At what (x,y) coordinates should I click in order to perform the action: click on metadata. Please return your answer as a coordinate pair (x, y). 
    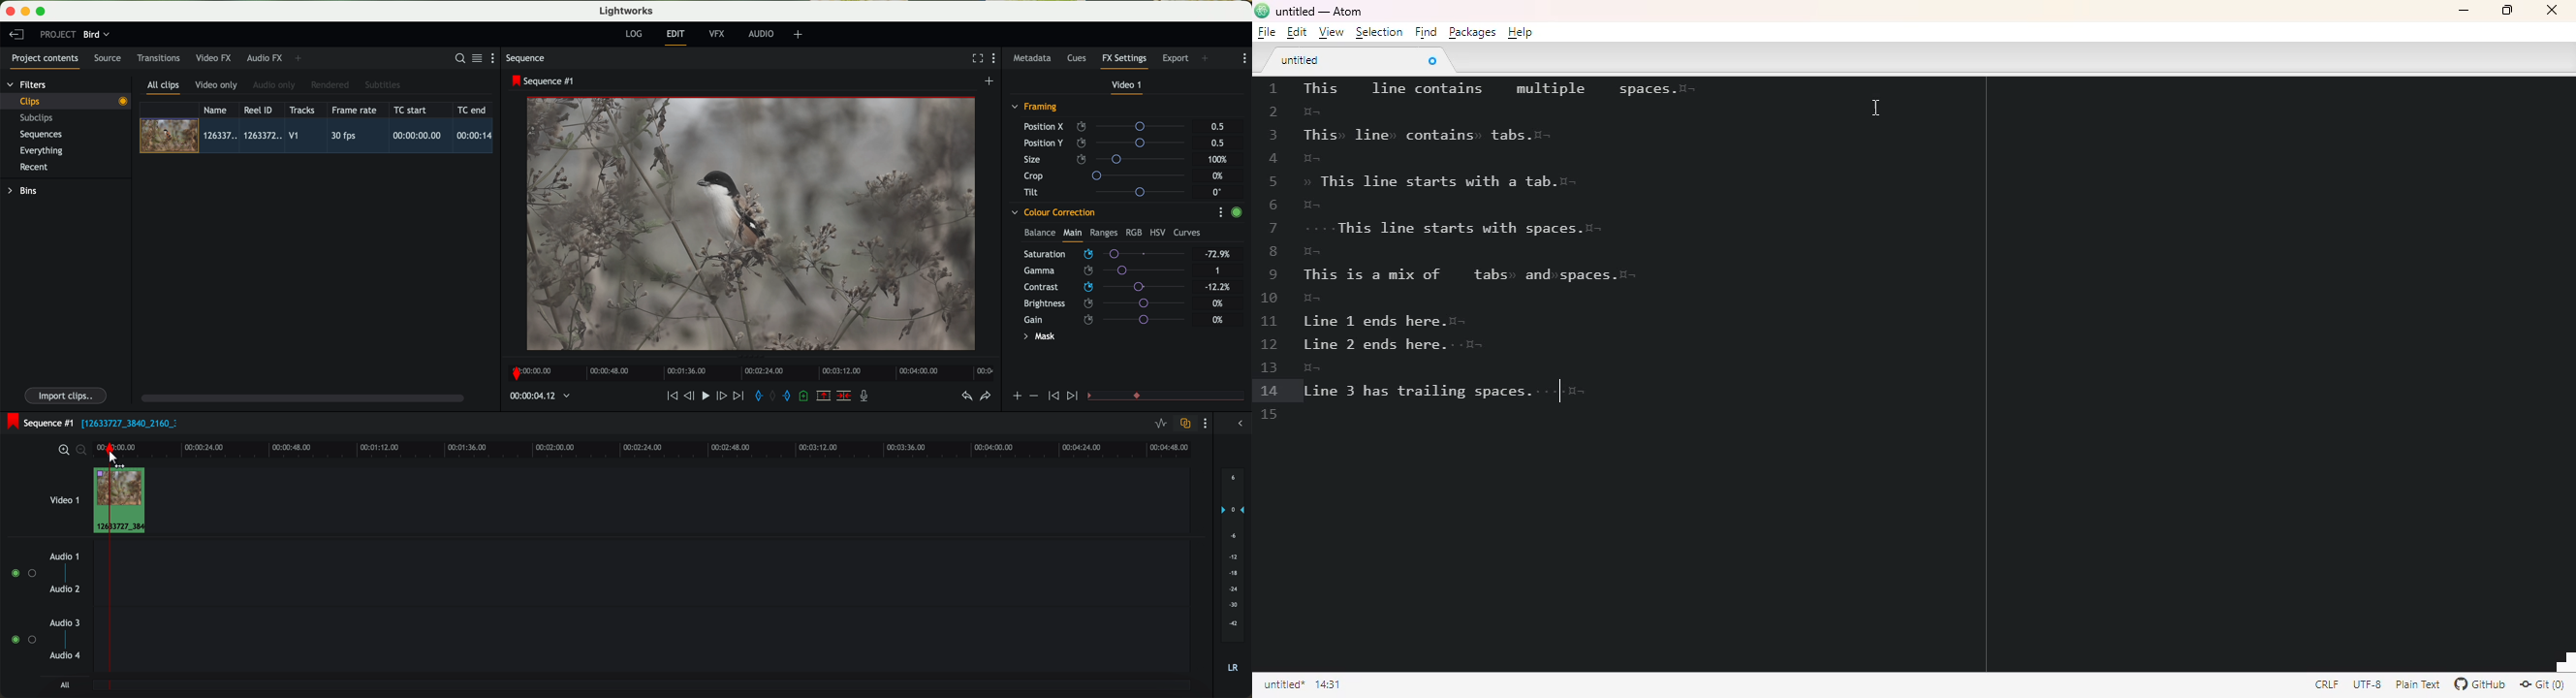
    Looking at the image, I should click on (1035, 59).